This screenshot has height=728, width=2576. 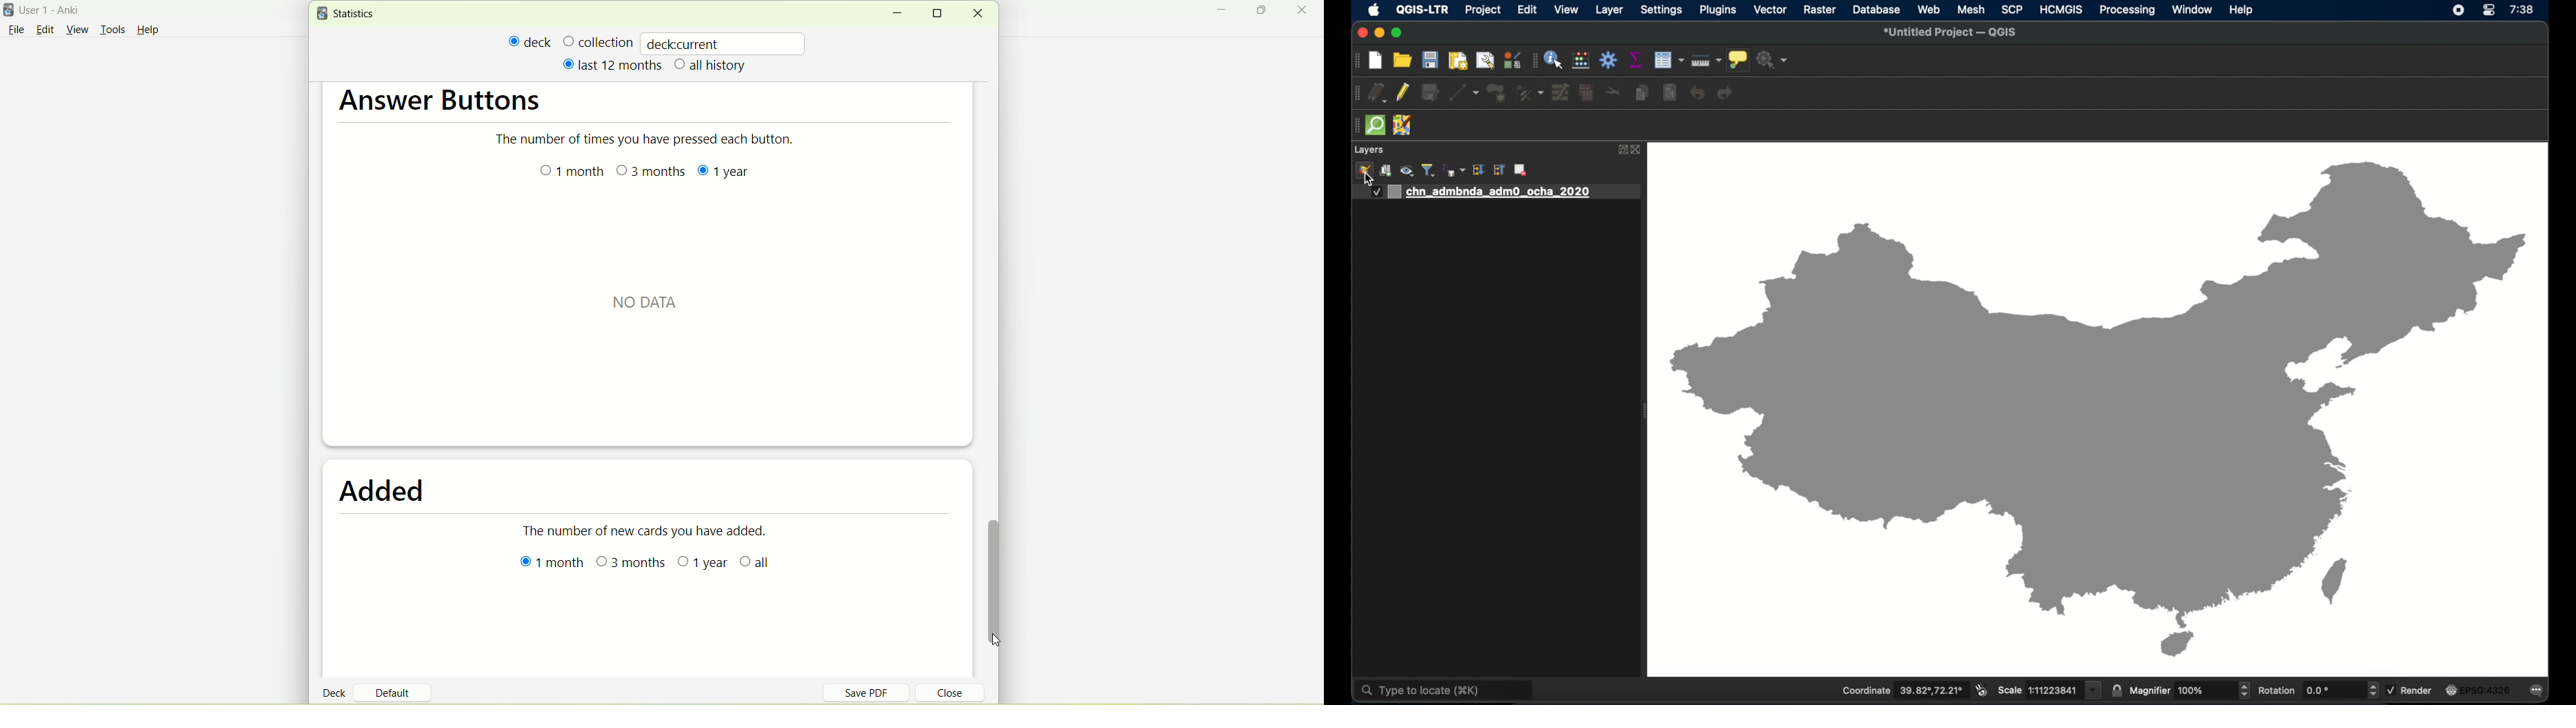 I want to click on toolbox, so click(x=1608, y=60).